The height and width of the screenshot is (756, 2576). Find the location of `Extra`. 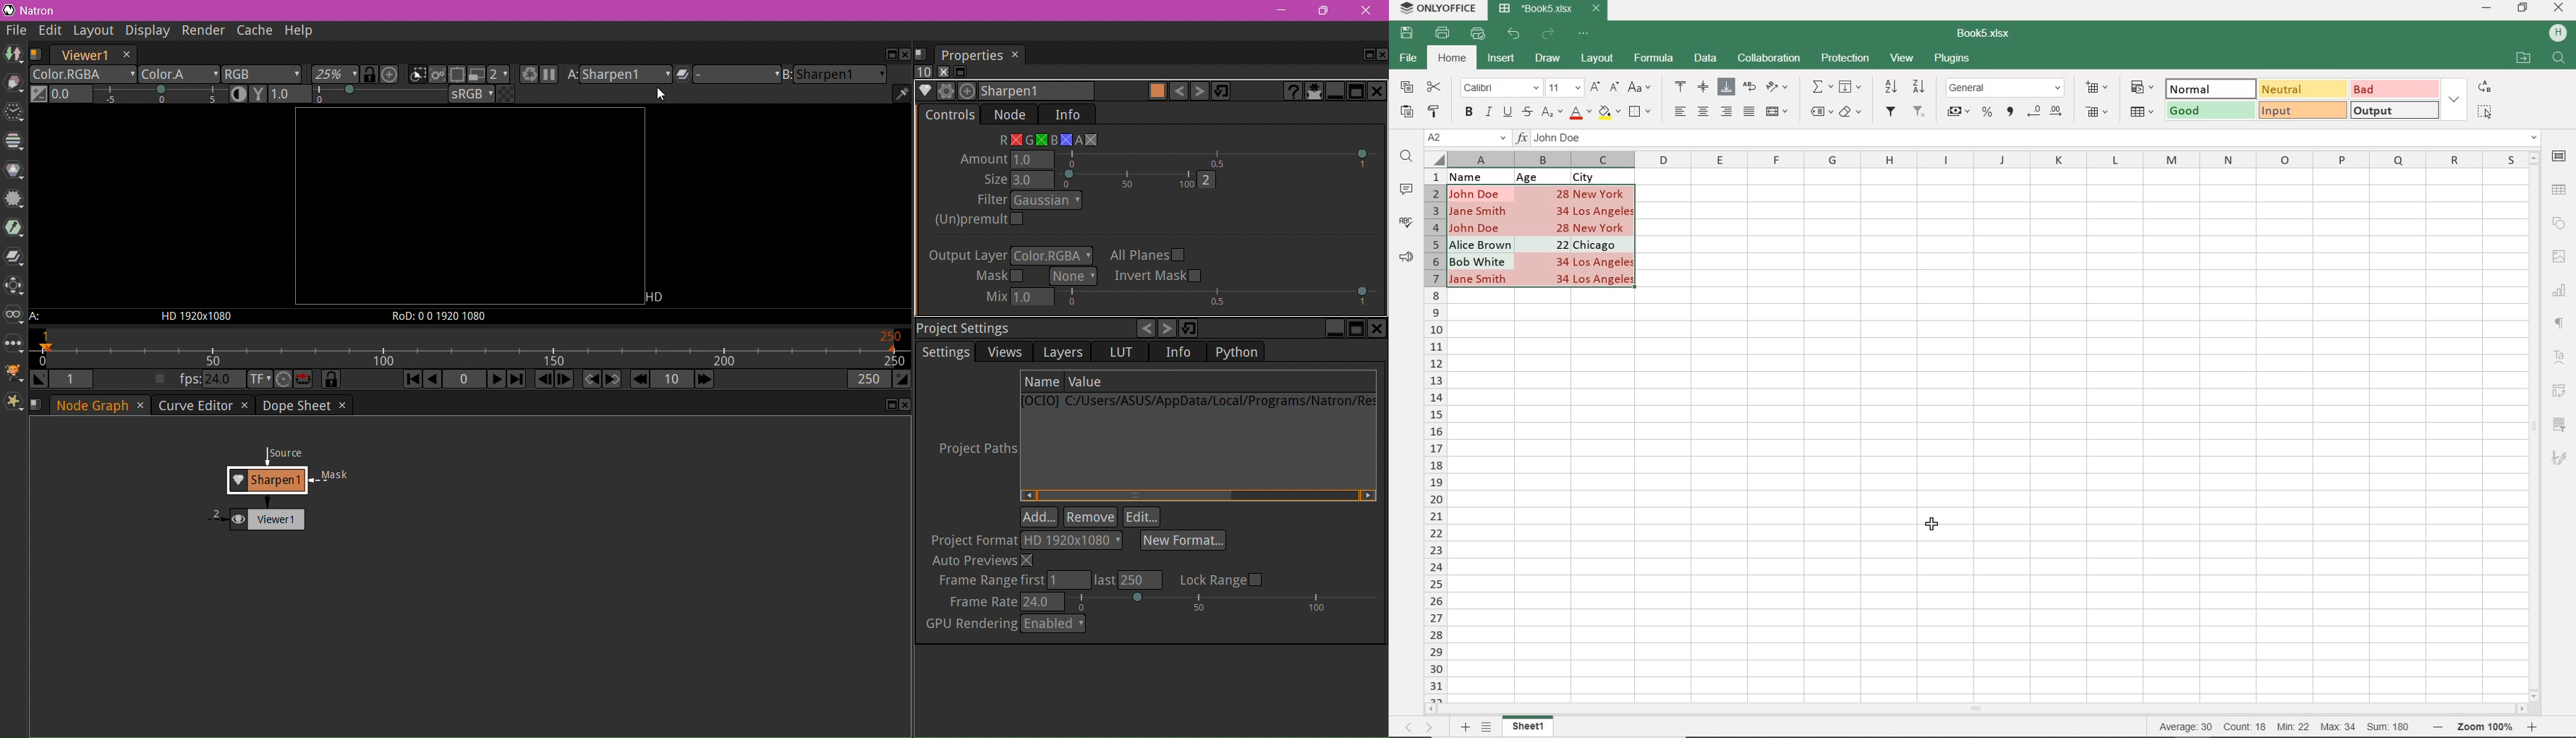

Extra is located at coordinates (14, 404).